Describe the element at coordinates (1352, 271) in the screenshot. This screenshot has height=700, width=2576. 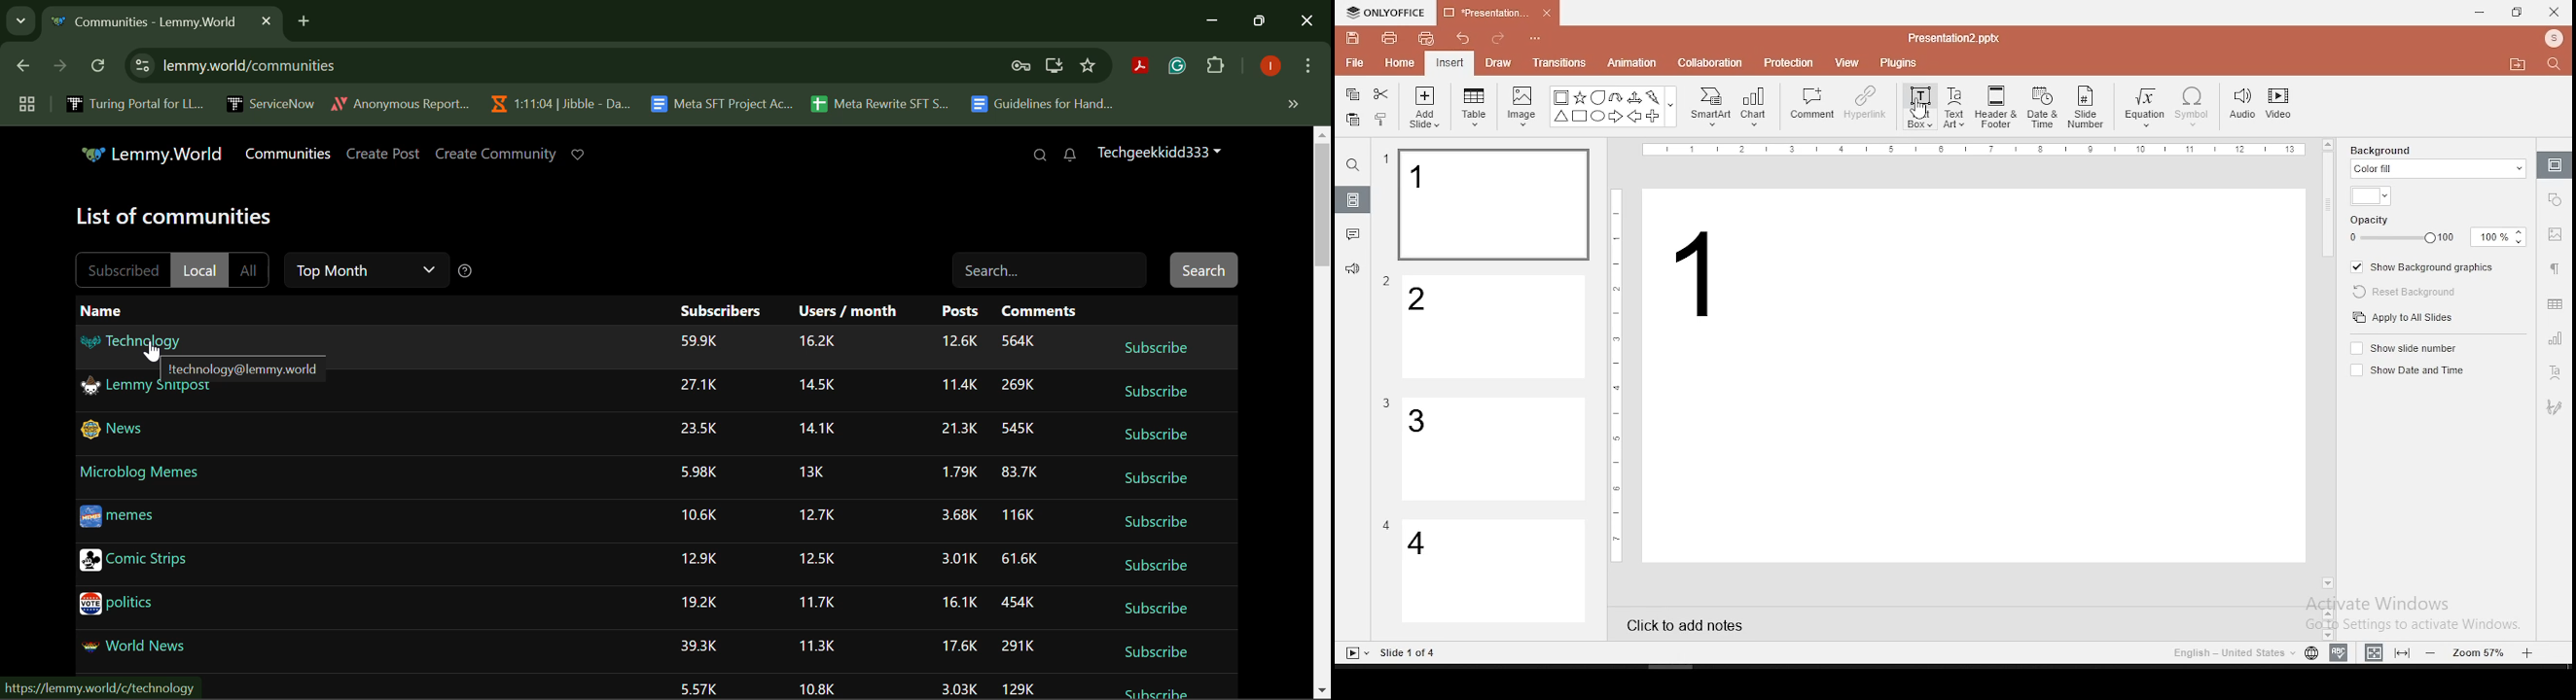
I see `support and feedback` at that location.